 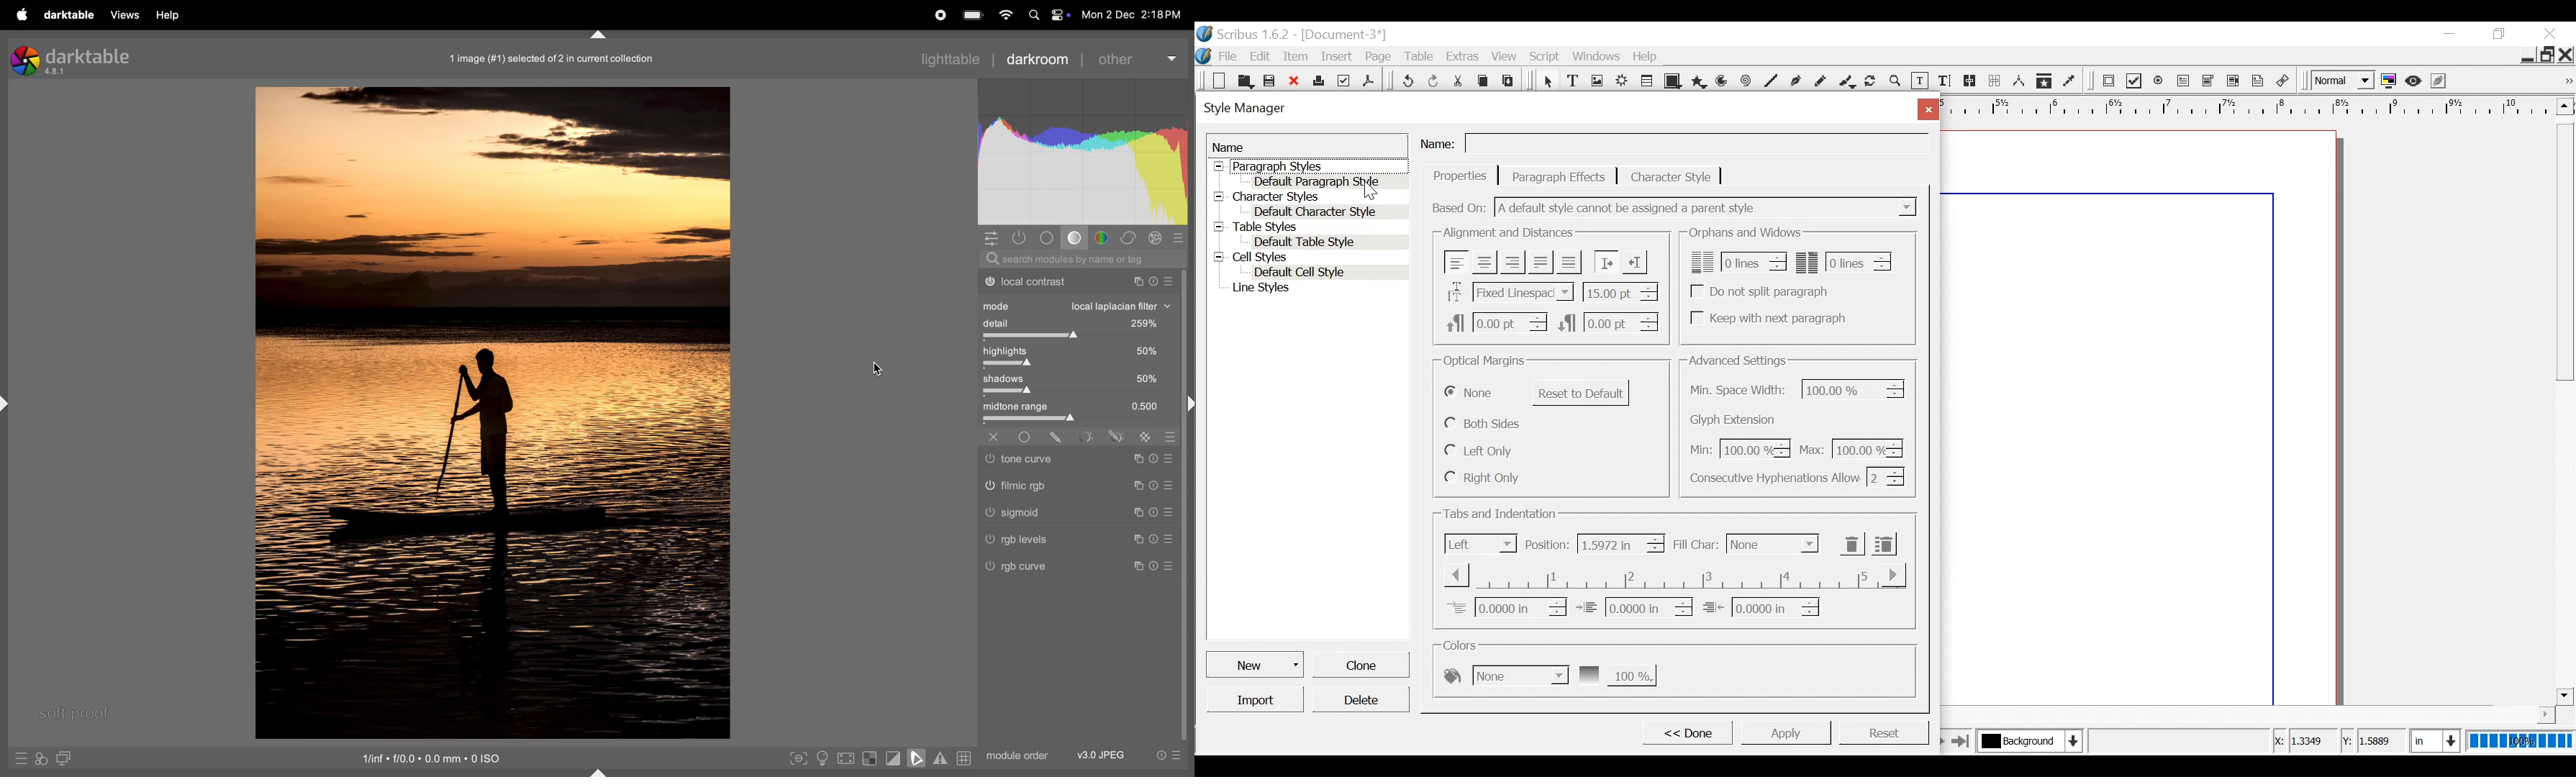 I want to click on Adjust tab, so click(x=1672, y=575).